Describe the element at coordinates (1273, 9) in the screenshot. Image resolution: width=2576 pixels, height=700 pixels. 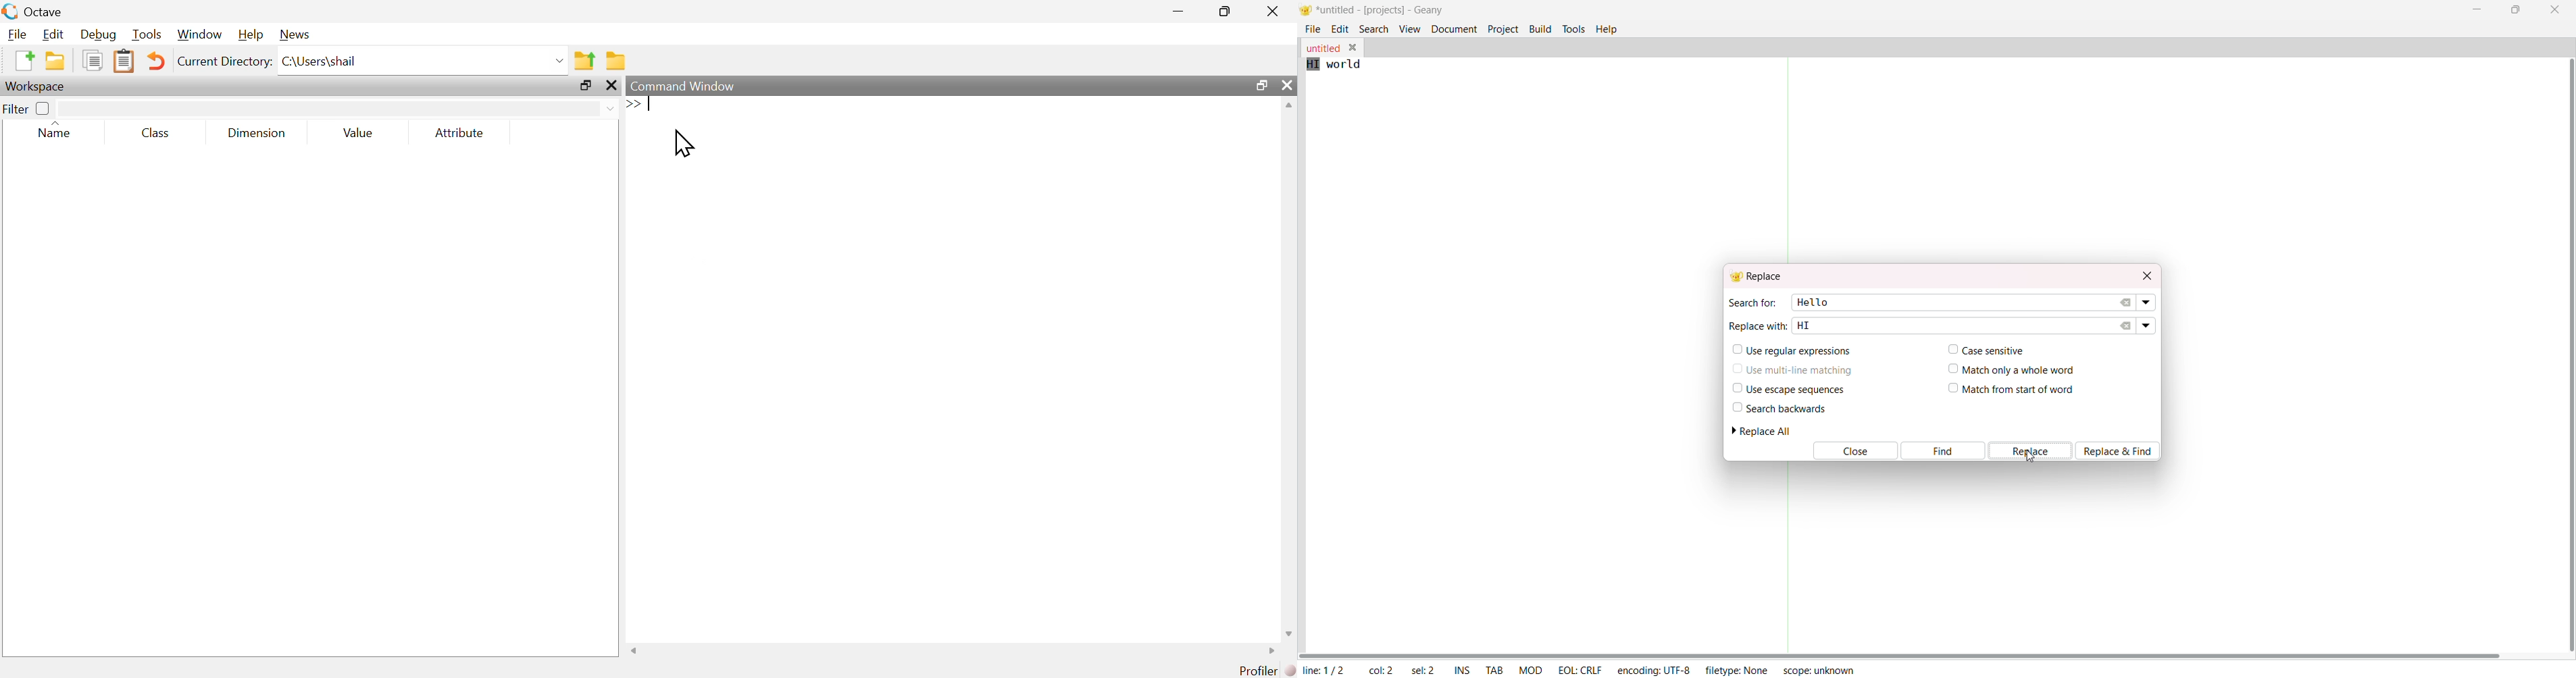
I see `close` at that location.